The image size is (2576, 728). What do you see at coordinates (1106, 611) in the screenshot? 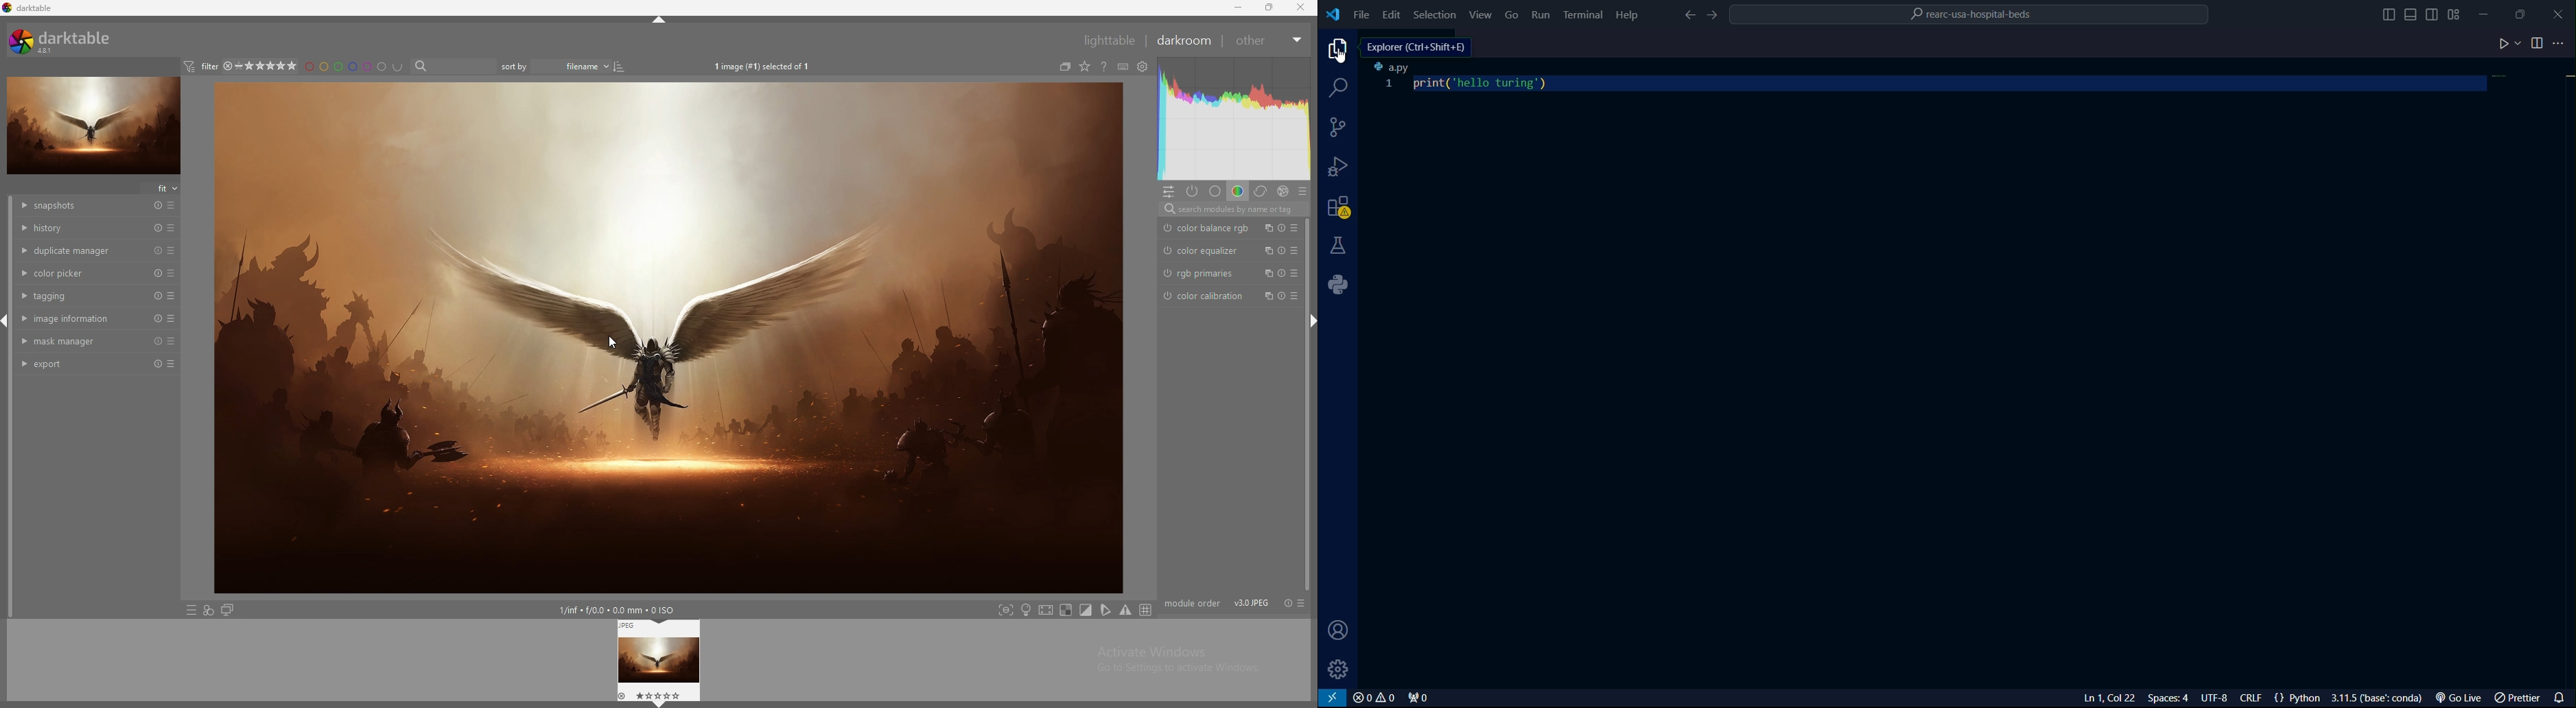
I see `toggle softproofing` at bounding box center [1106, 611].